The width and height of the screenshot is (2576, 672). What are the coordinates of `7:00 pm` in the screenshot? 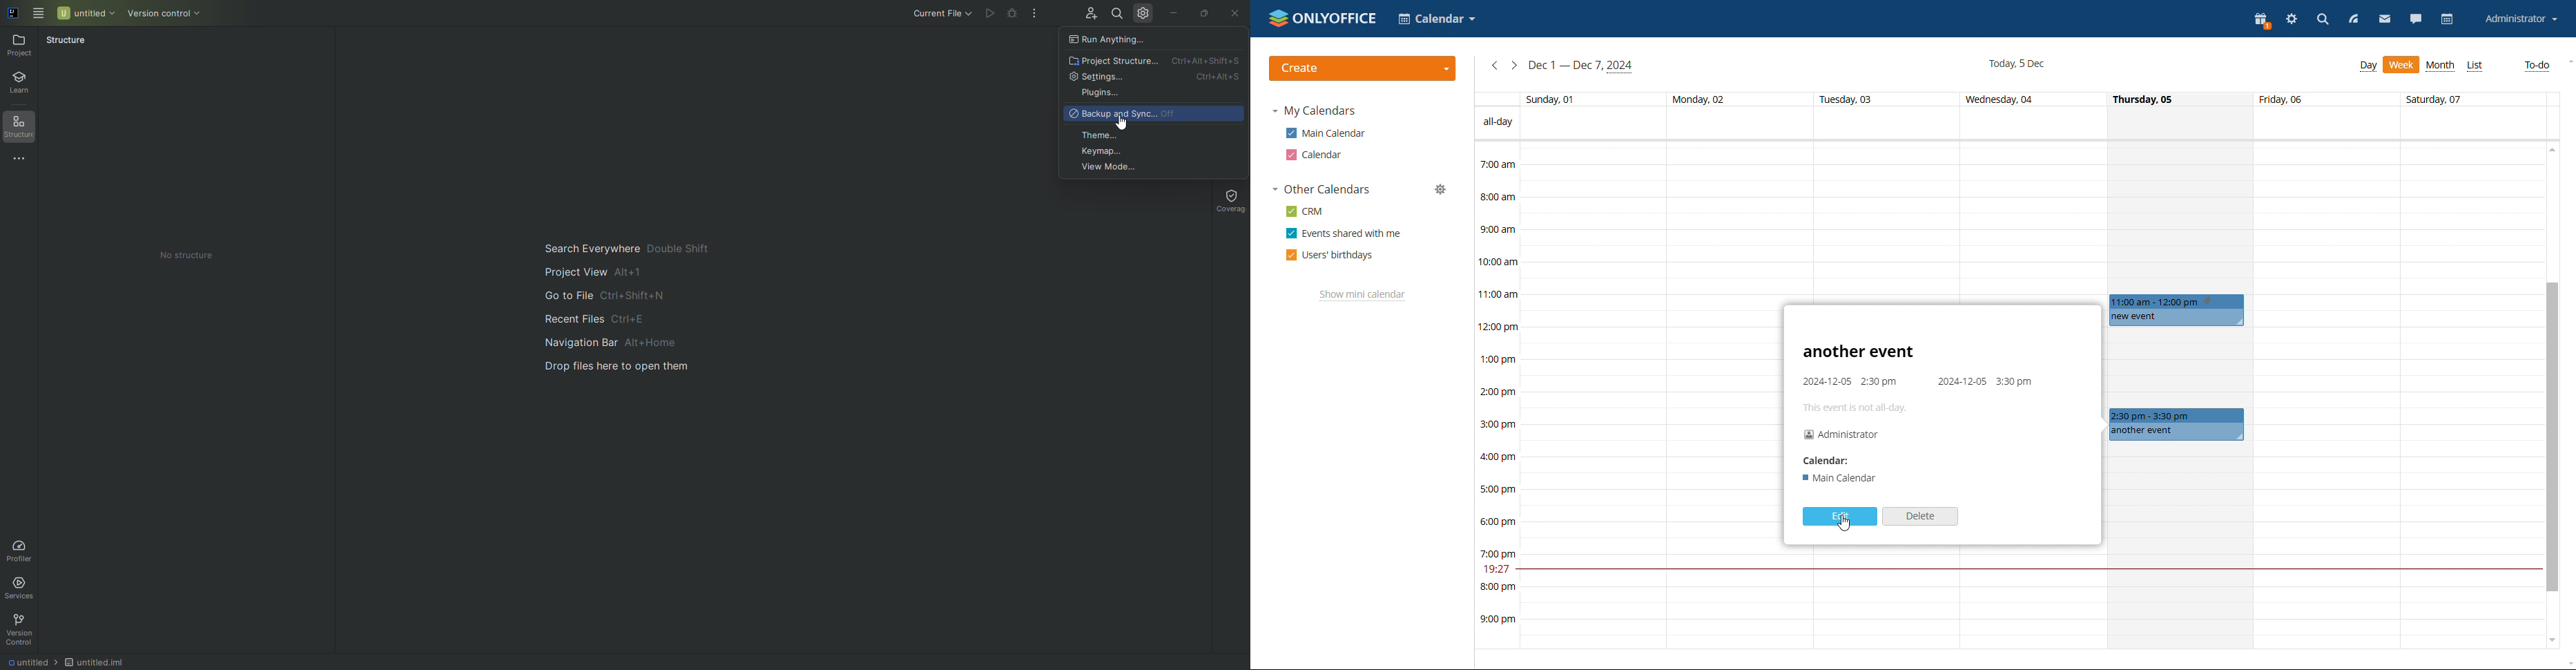 It's located at (1497, 554).